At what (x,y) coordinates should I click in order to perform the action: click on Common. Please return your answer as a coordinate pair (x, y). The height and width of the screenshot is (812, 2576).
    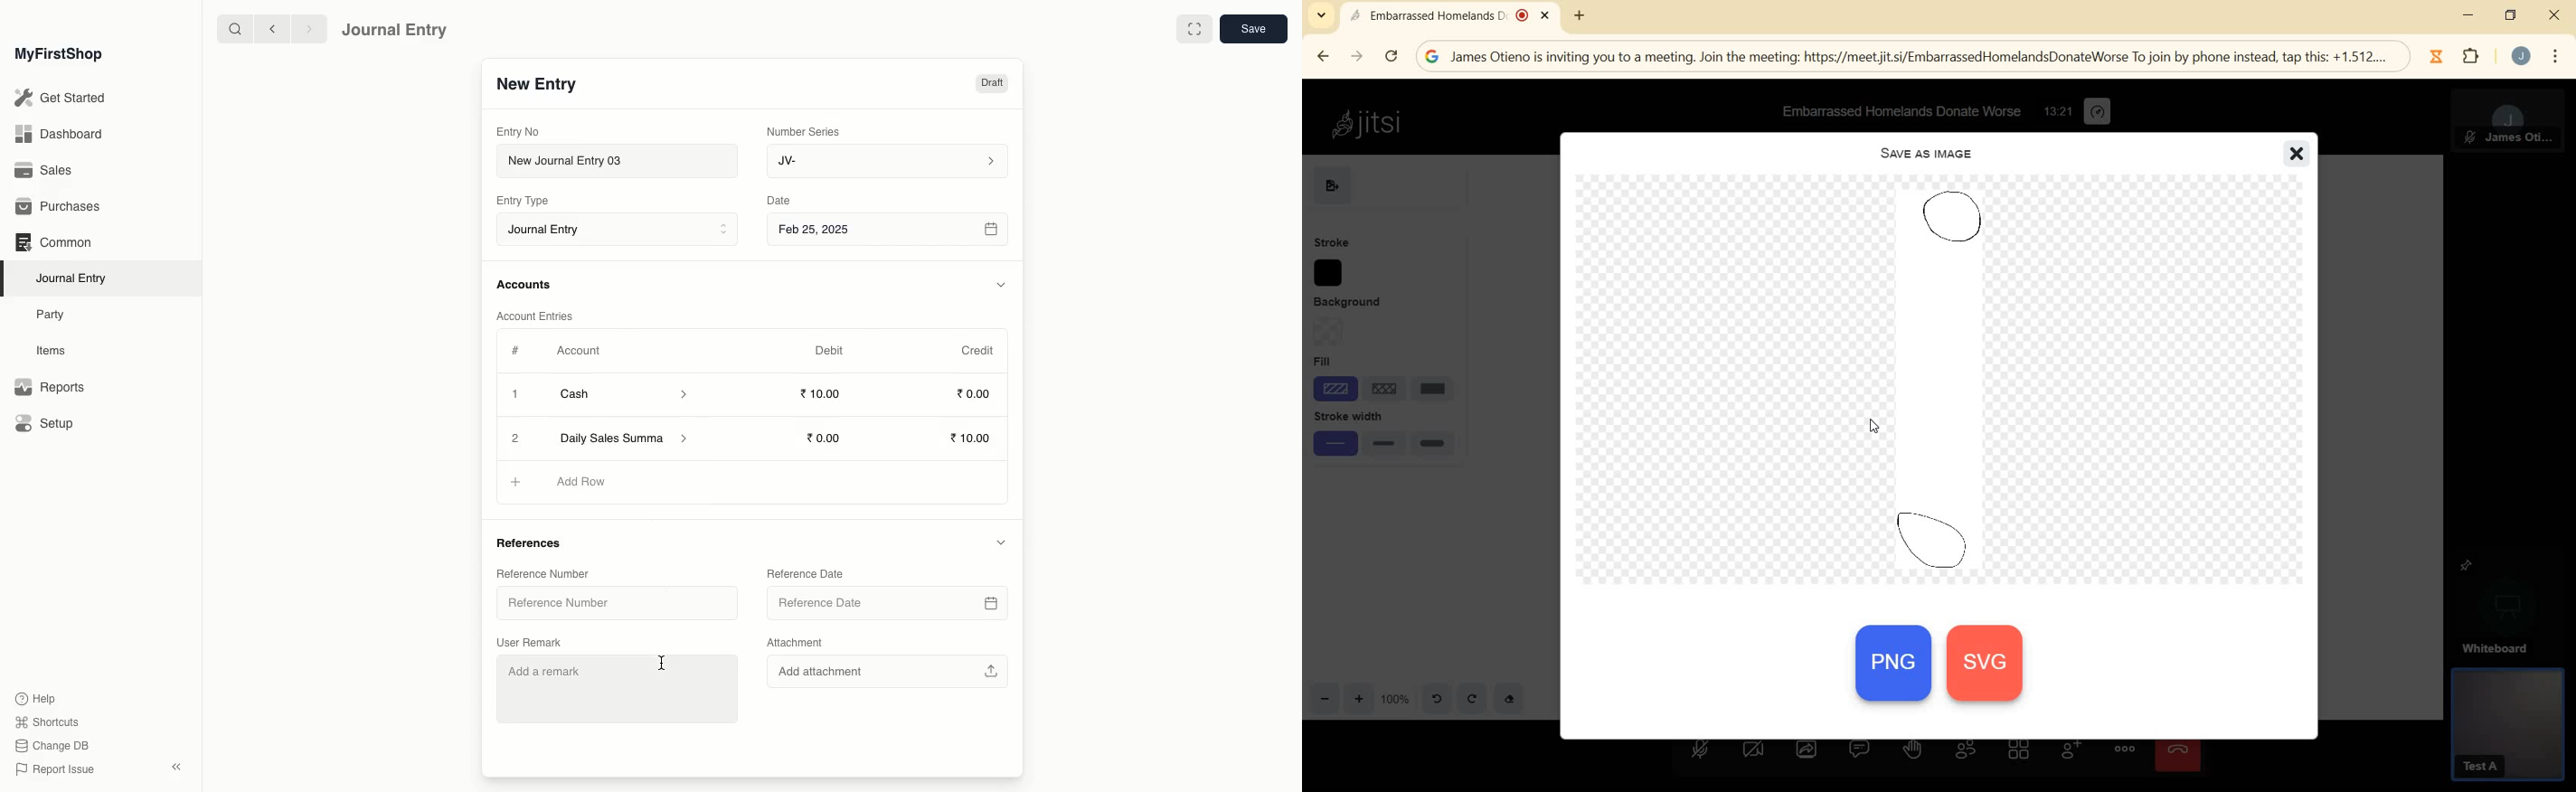
    Looking at the image, I should click on (52, 242).